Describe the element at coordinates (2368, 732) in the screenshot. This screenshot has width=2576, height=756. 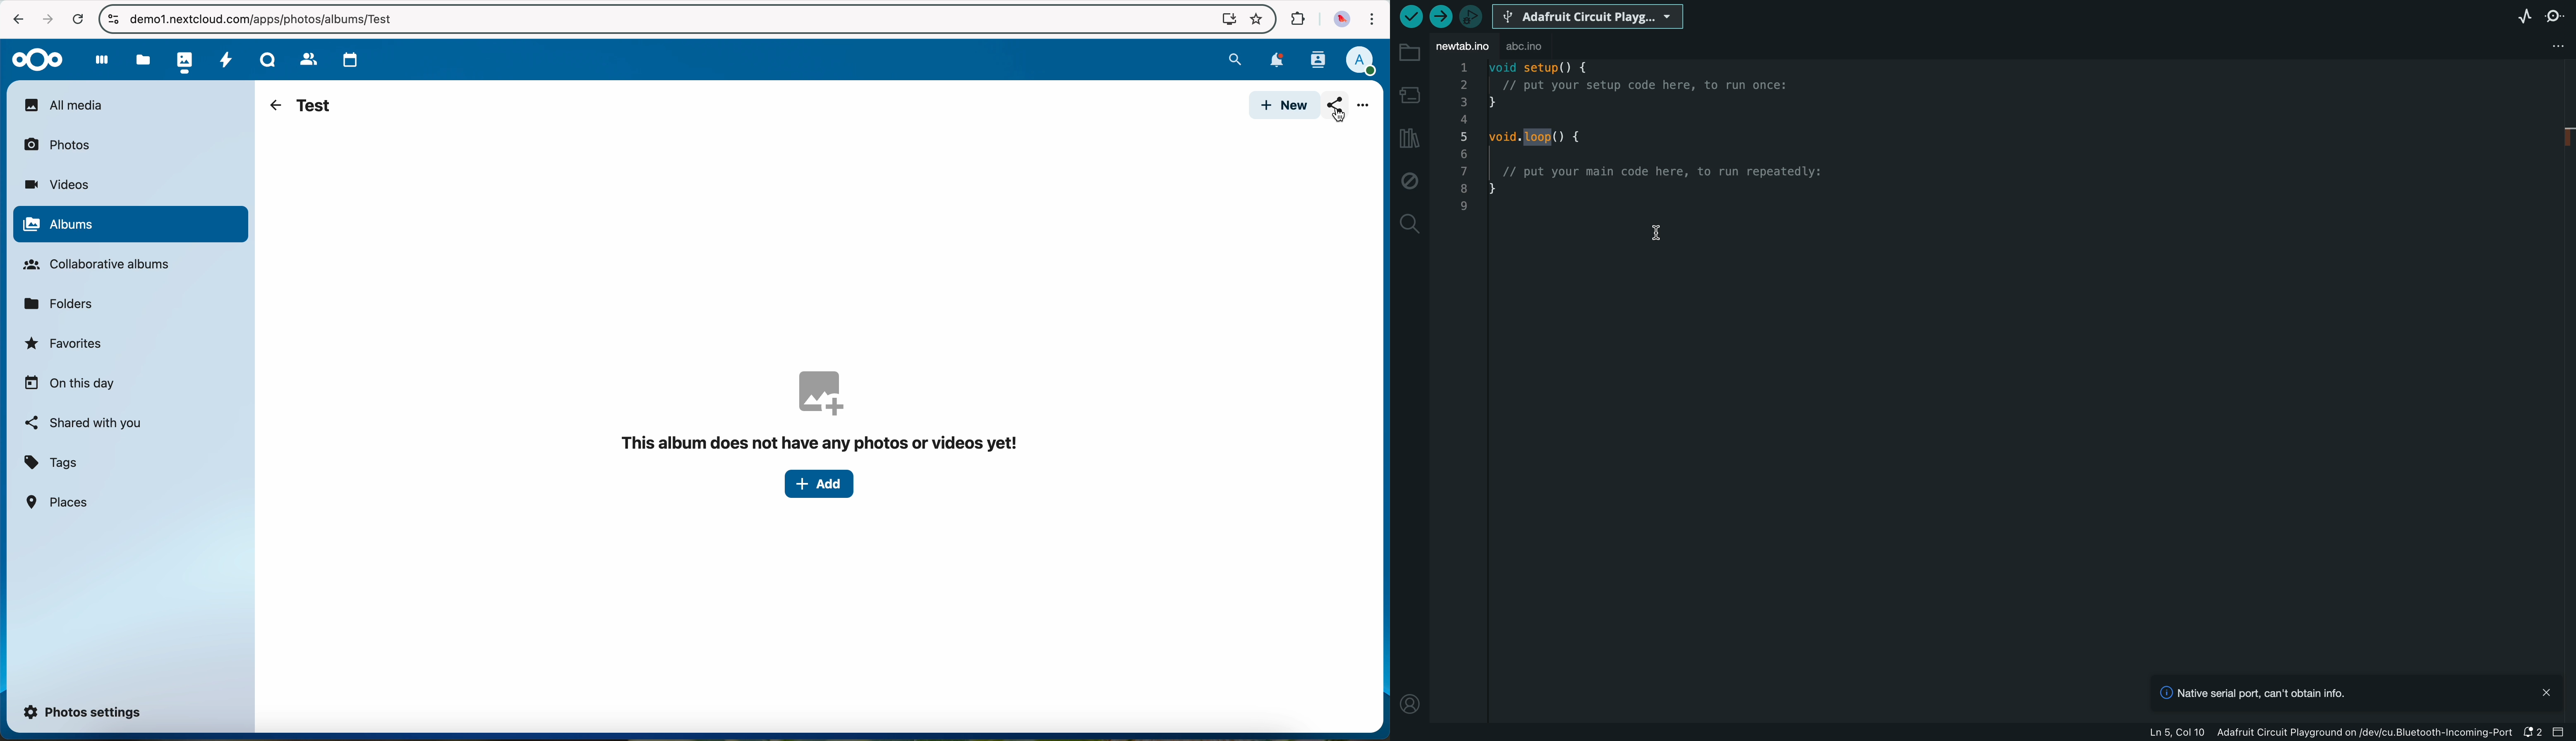
I see `Adafruit Circuit Playground on/dev/cu.Bluetooth-Incoming-Port` at that location.